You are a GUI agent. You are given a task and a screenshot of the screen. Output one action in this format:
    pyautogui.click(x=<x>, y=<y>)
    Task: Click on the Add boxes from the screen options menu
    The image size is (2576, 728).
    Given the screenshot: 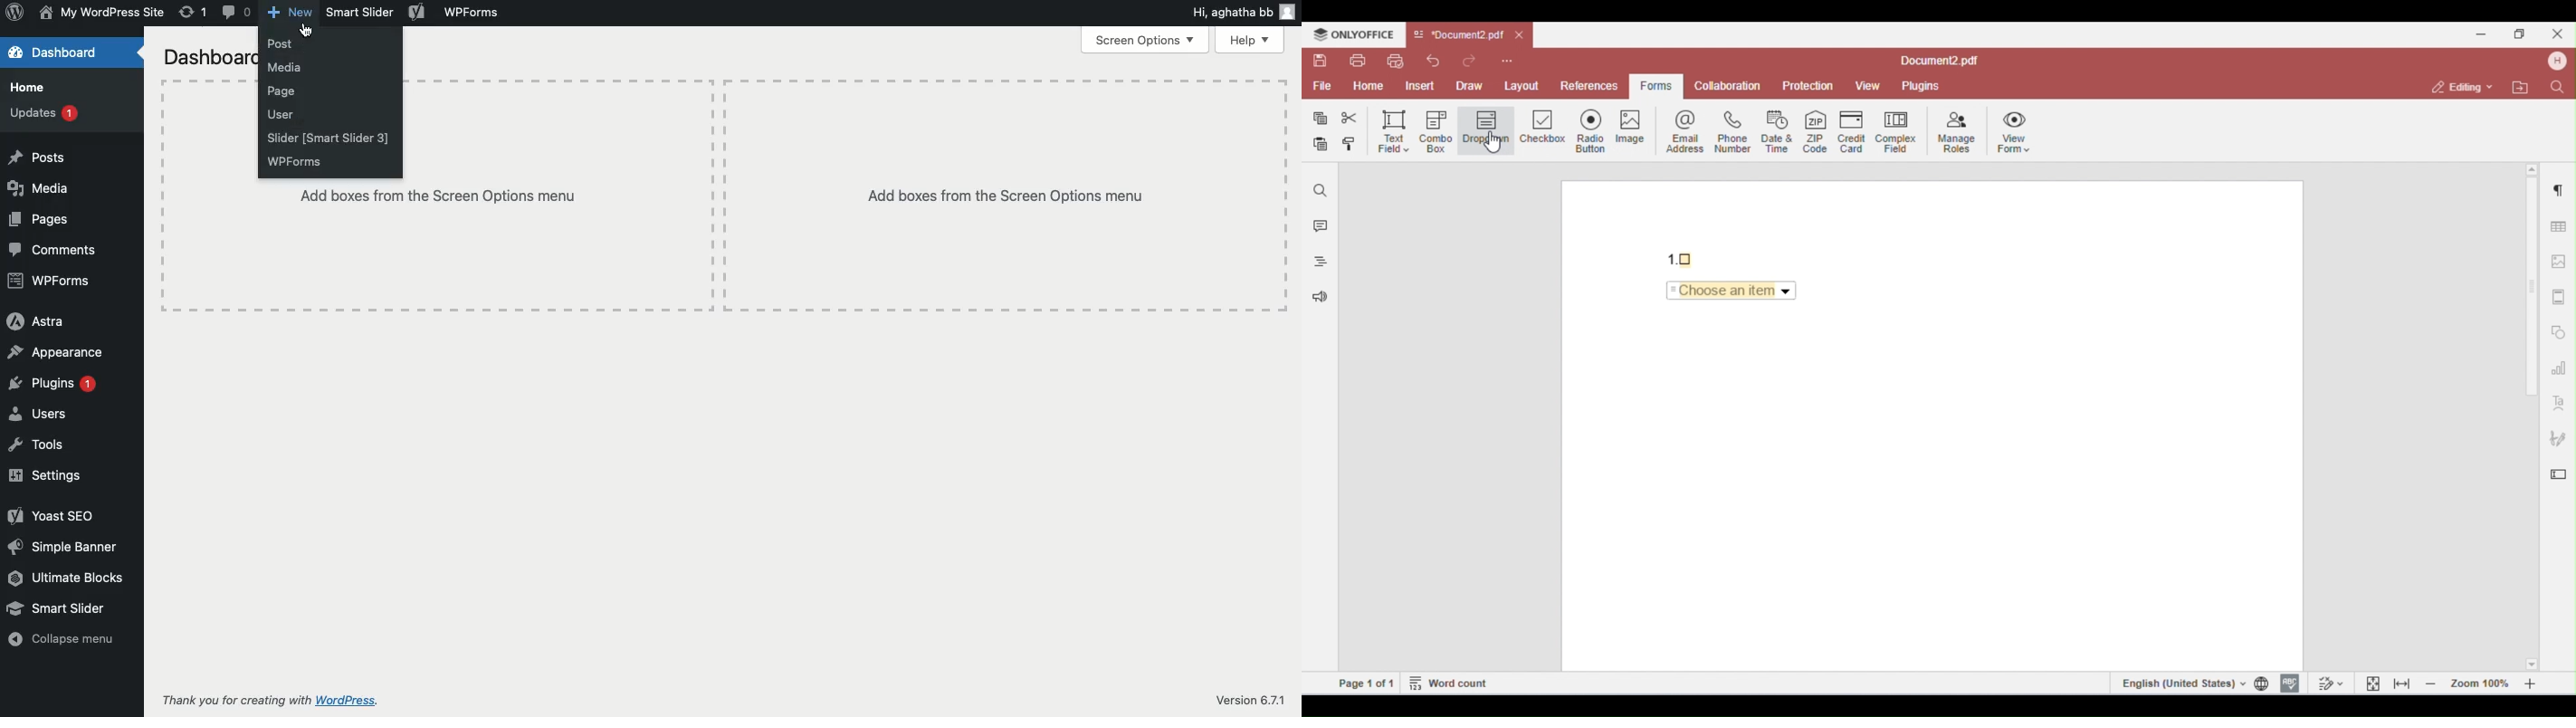 What is the action you would take?
    pyautogui.click(x=438, y=247)
    